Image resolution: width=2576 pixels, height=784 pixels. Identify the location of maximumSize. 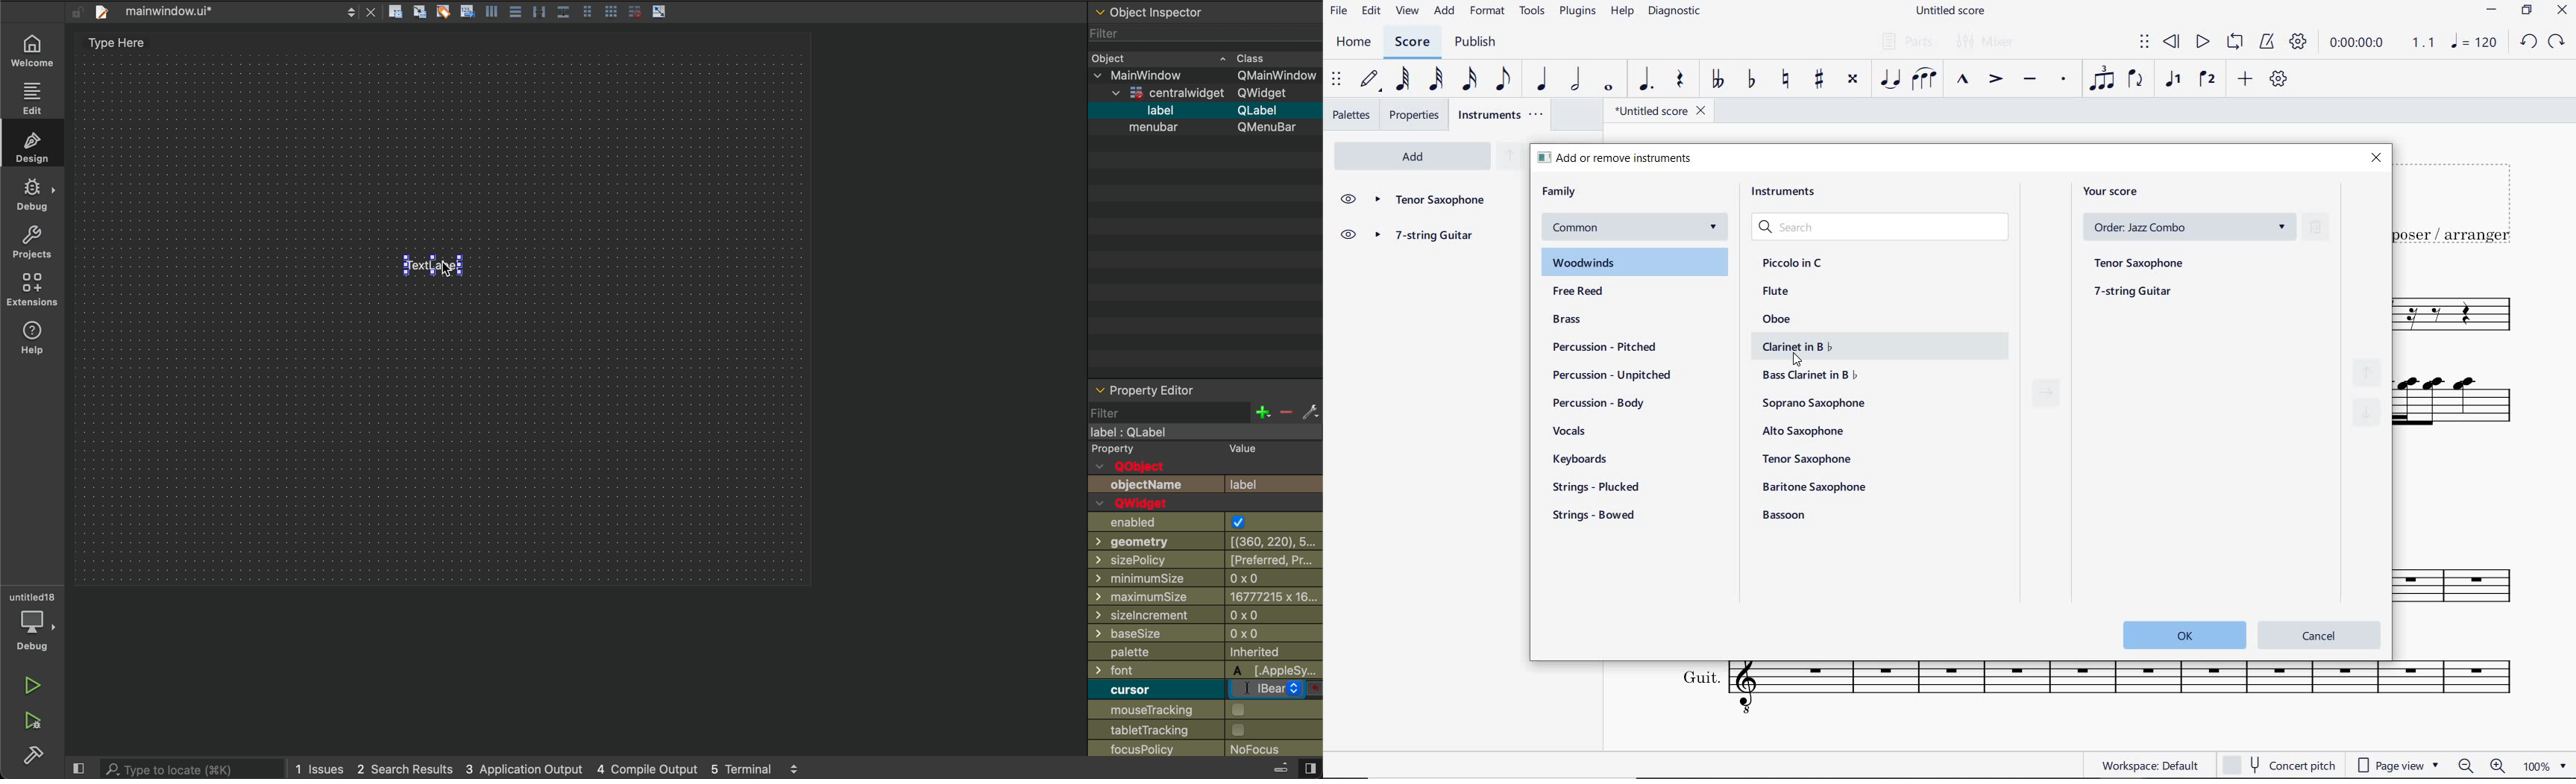
(1139, 596).